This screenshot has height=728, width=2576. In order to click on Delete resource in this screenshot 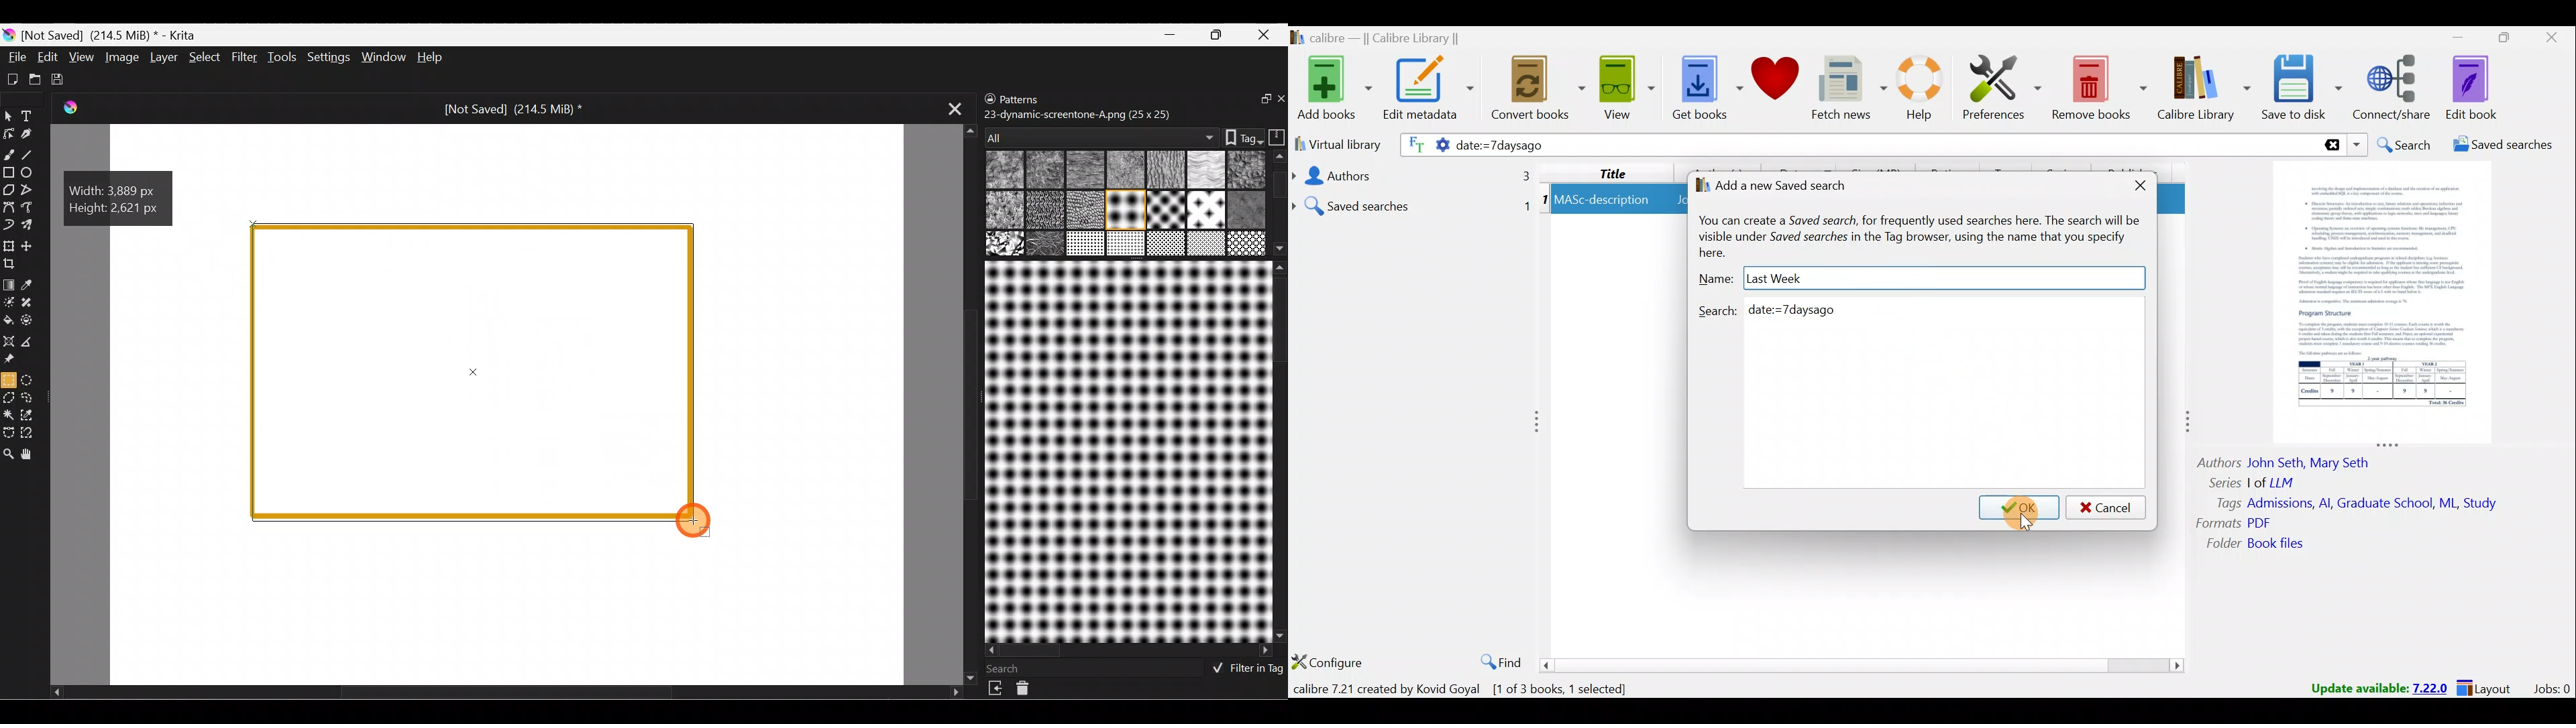, I will do `click(1030, 691)`.